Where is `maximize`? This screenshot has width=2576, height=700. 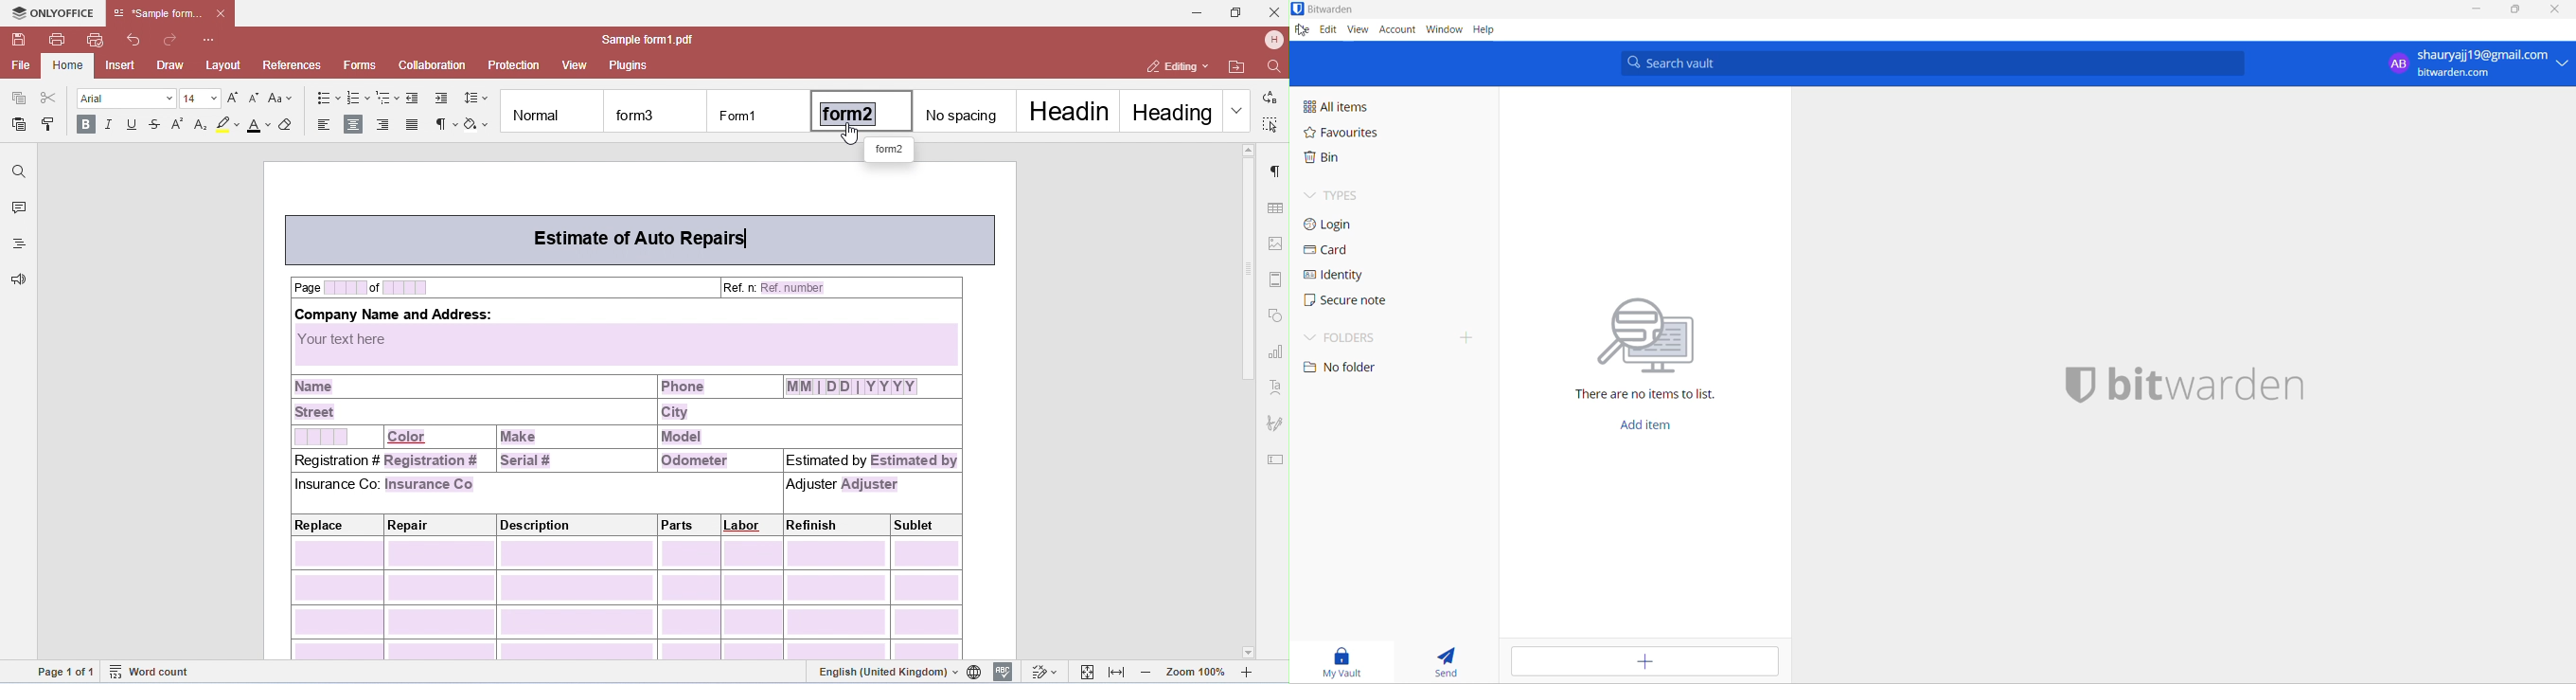 maximize is located at coordinates (2515, 11).